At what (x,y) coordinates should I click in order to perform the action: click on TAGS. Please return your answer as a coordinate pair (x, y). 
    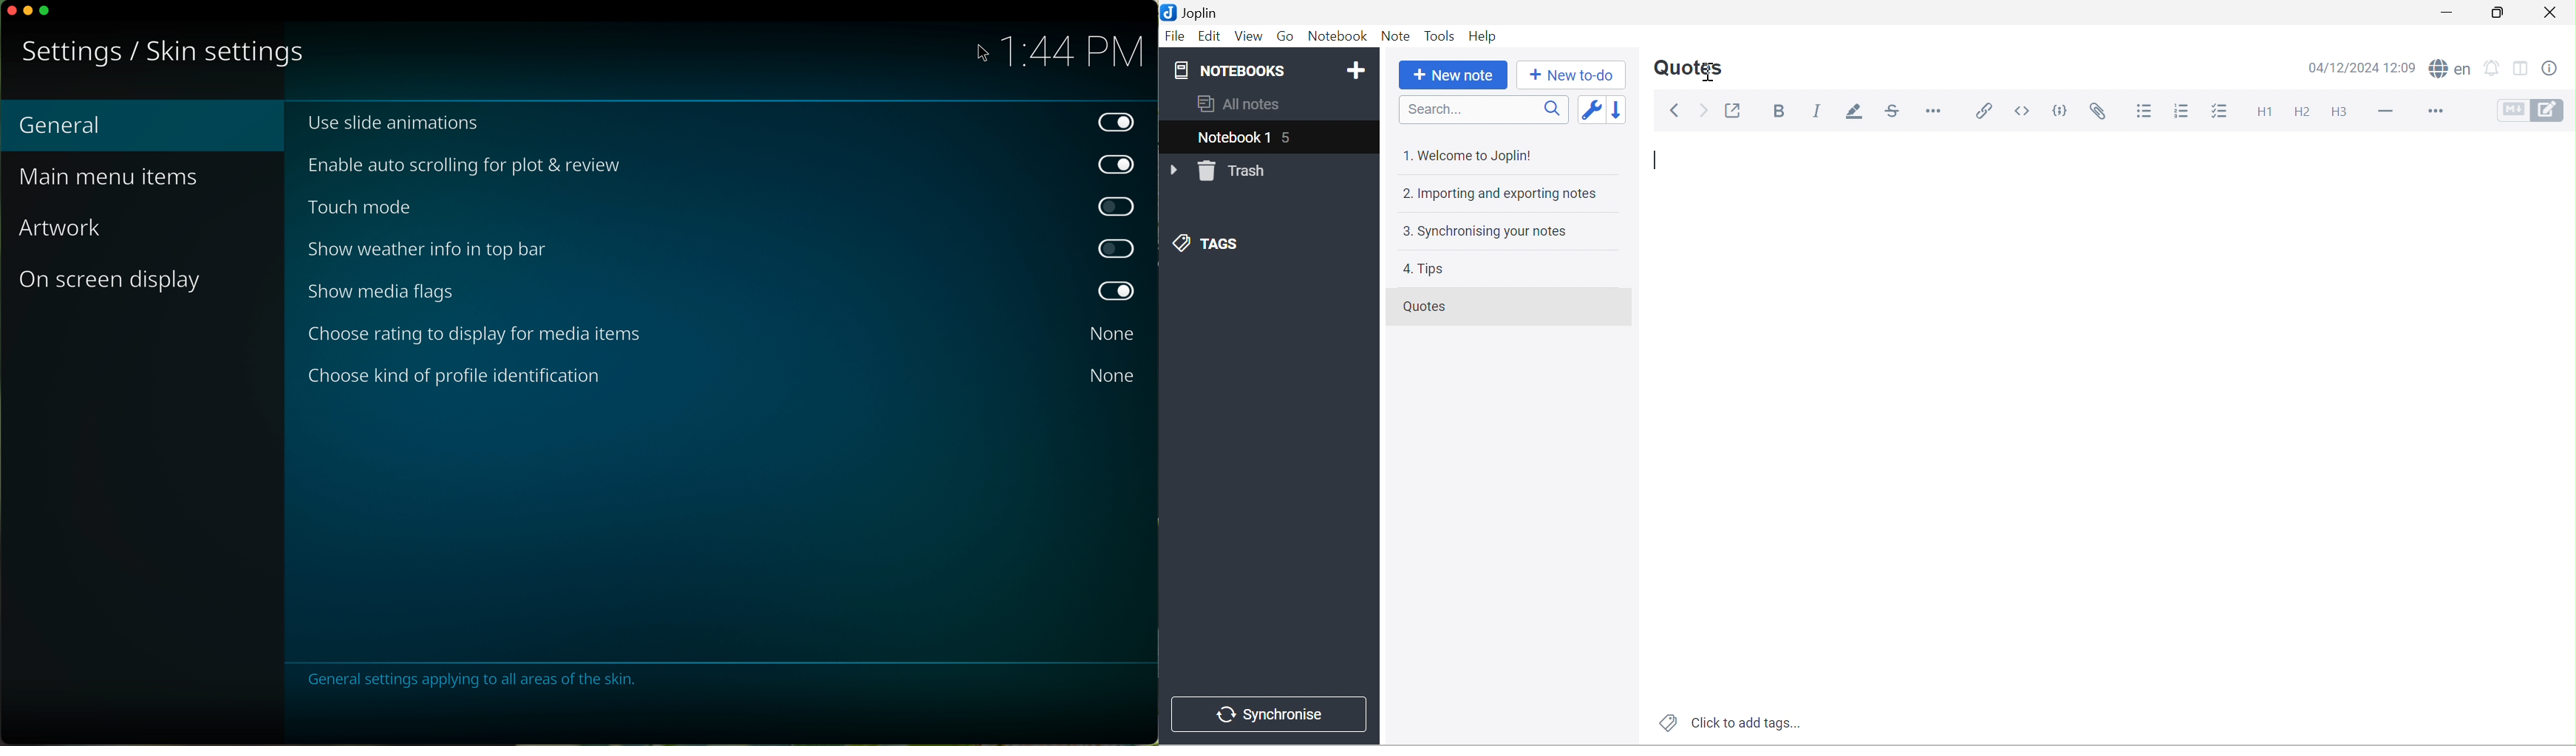
    Looking at the image, I should click on (1209, 243).